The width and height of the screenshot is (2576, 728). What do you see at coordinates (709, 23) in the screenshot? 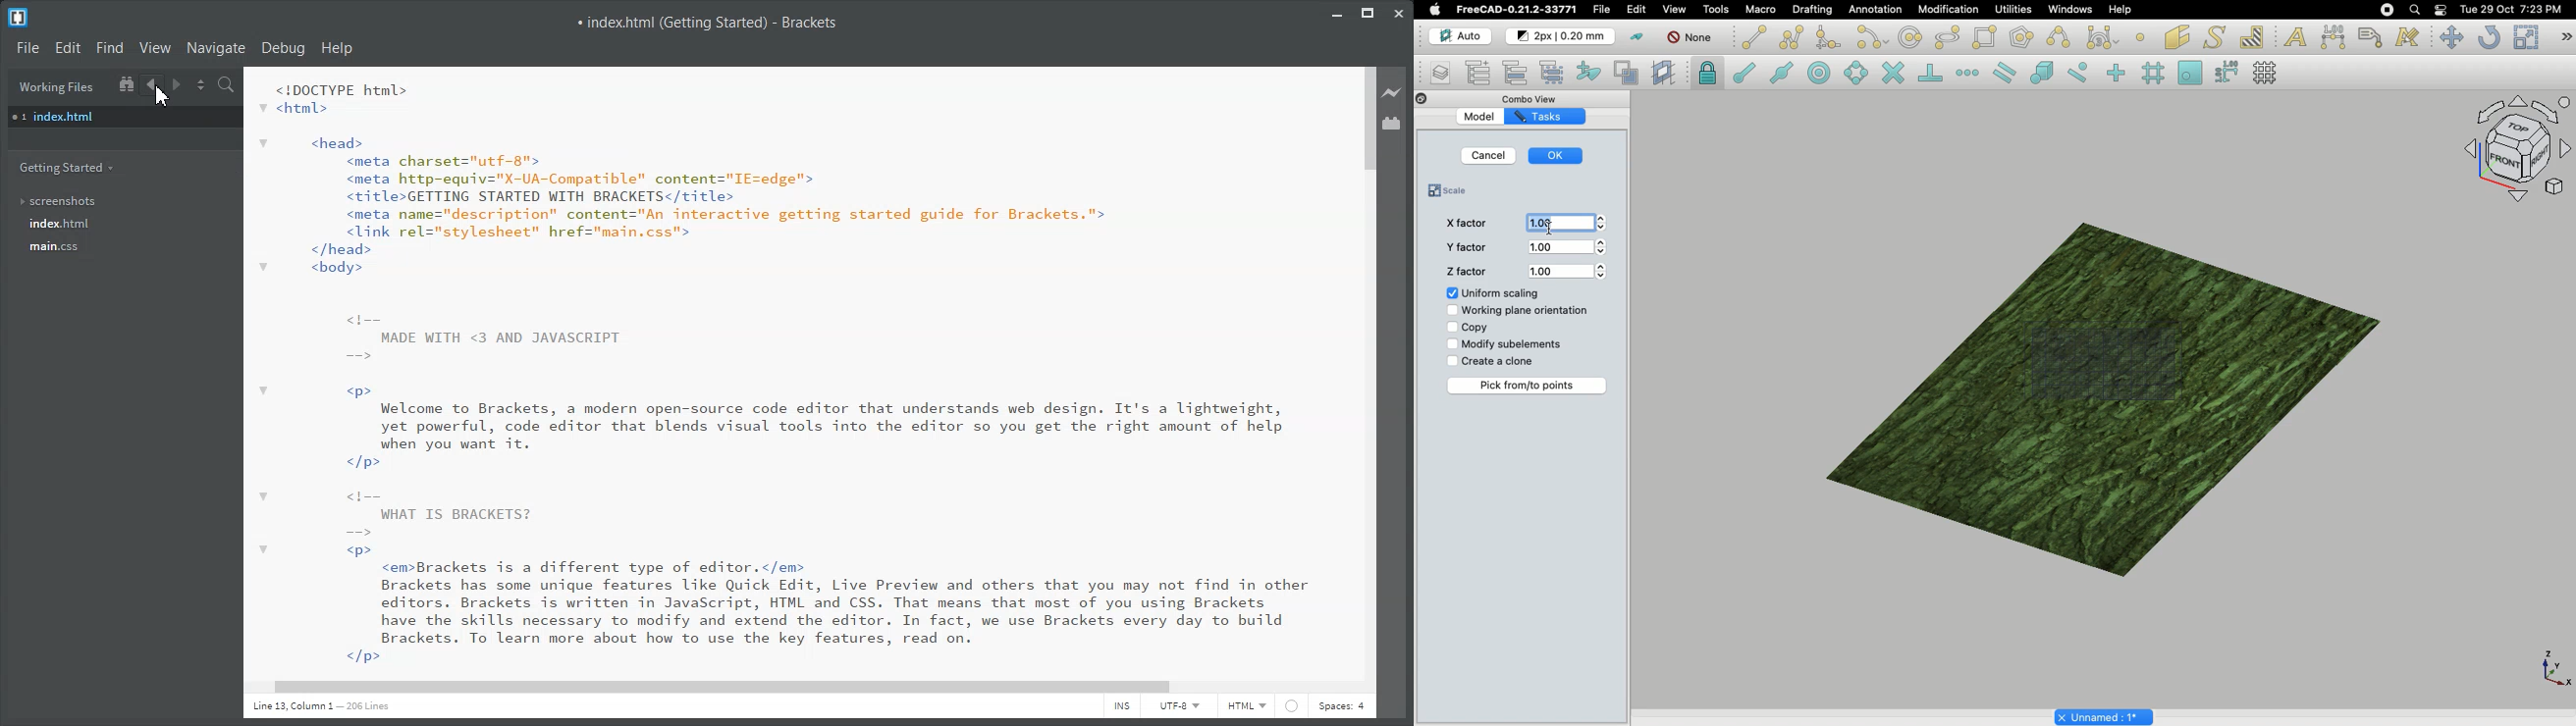
I see `Text` at bounding box center [709, 23].